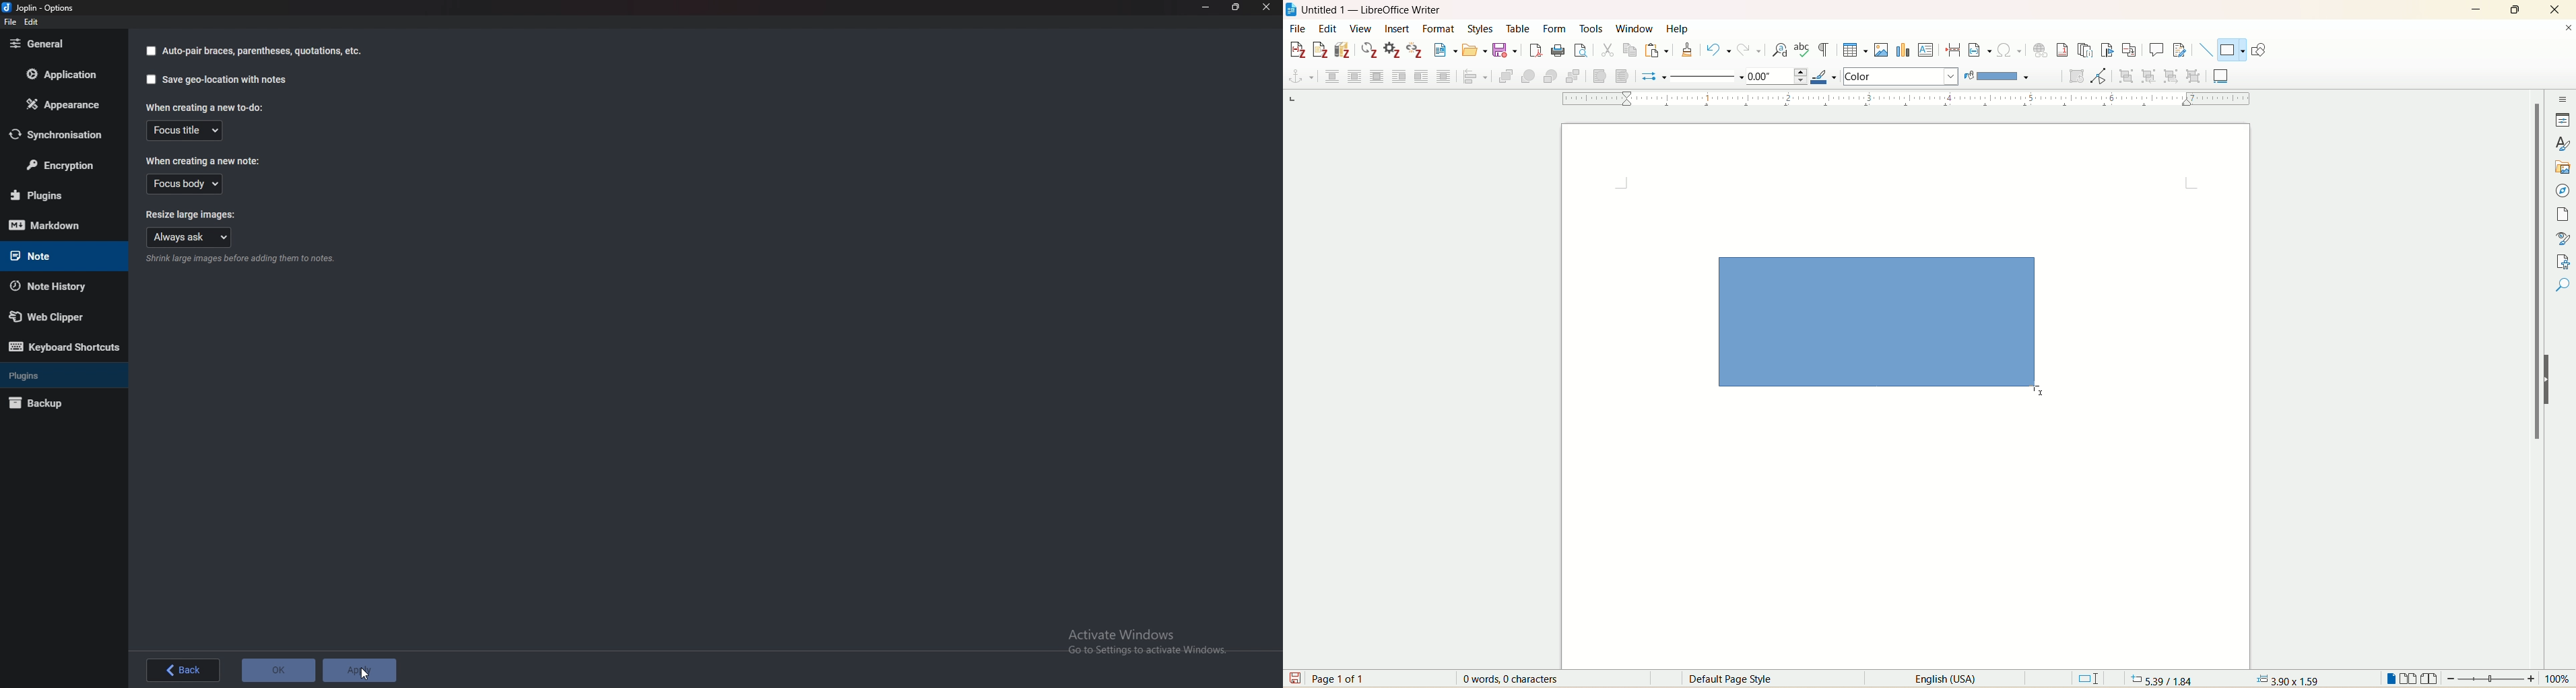 The height and width of the screenshot is (700, 2576). I want to click on zoom bar, so click(2491, 678).